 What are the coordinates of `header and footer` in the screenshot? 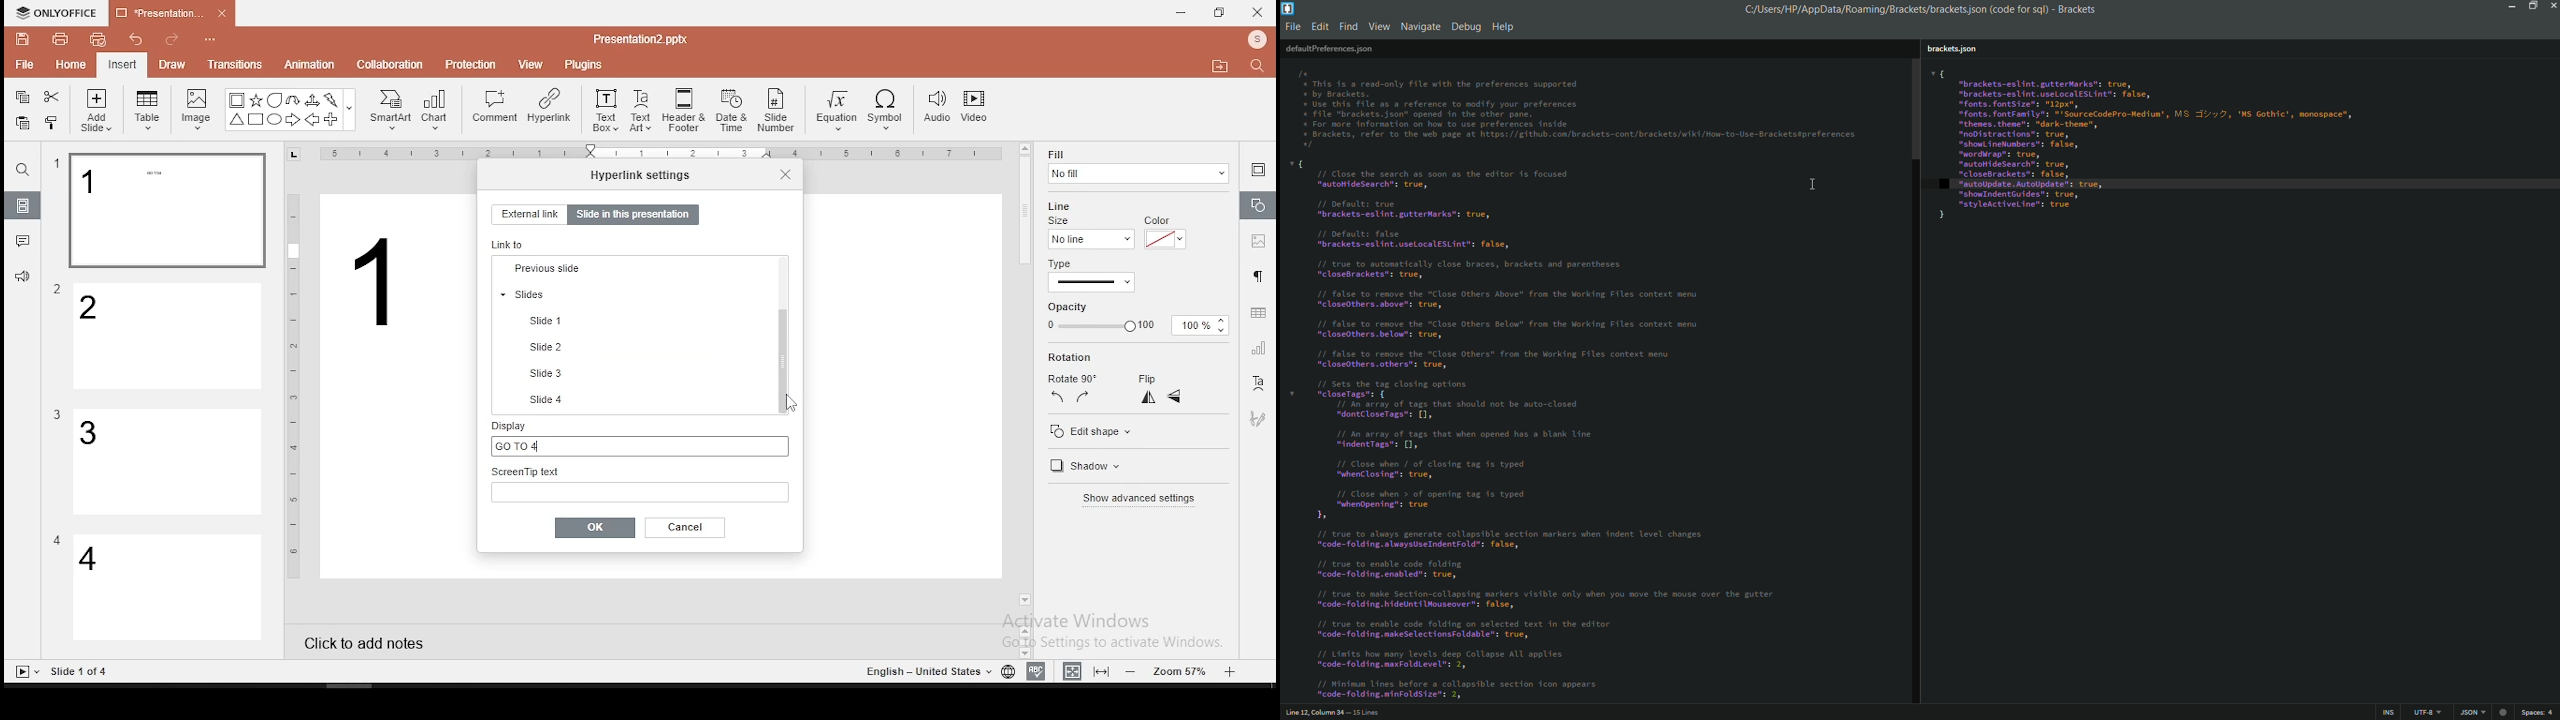 It's located at (686, 111).